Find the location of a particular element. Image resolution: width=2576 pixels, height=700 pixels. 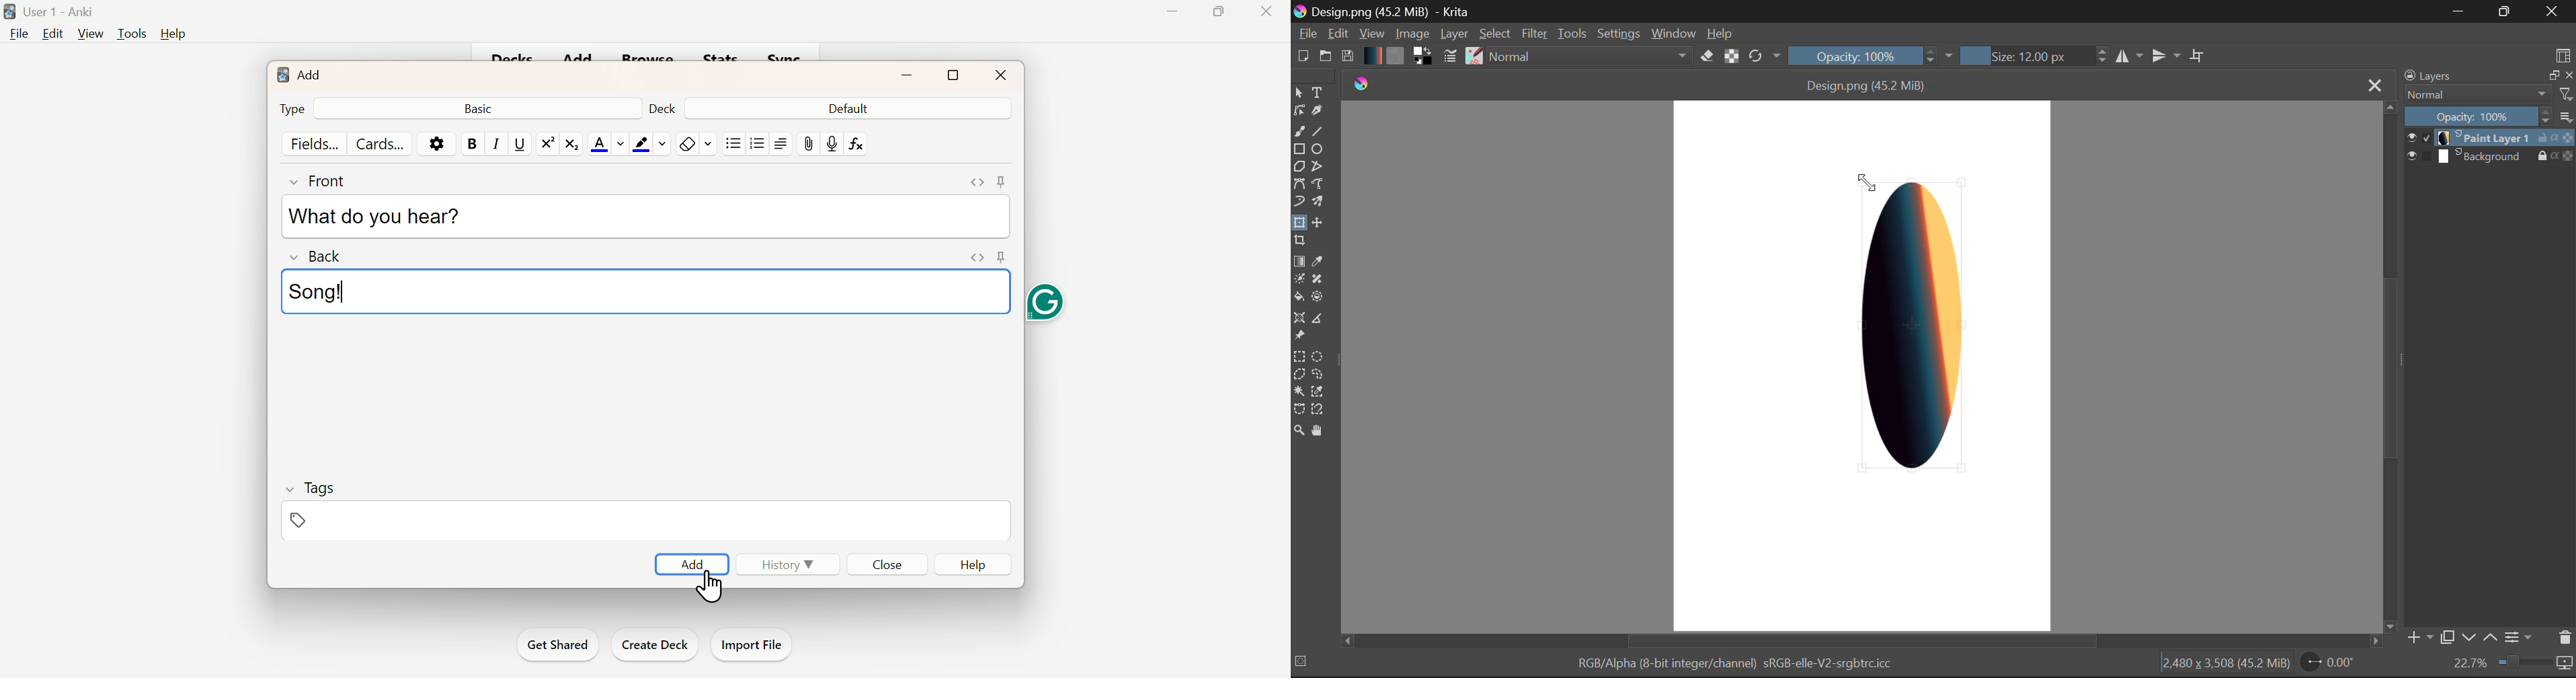

Freehand Selection is located at coordinates (1316, 375).